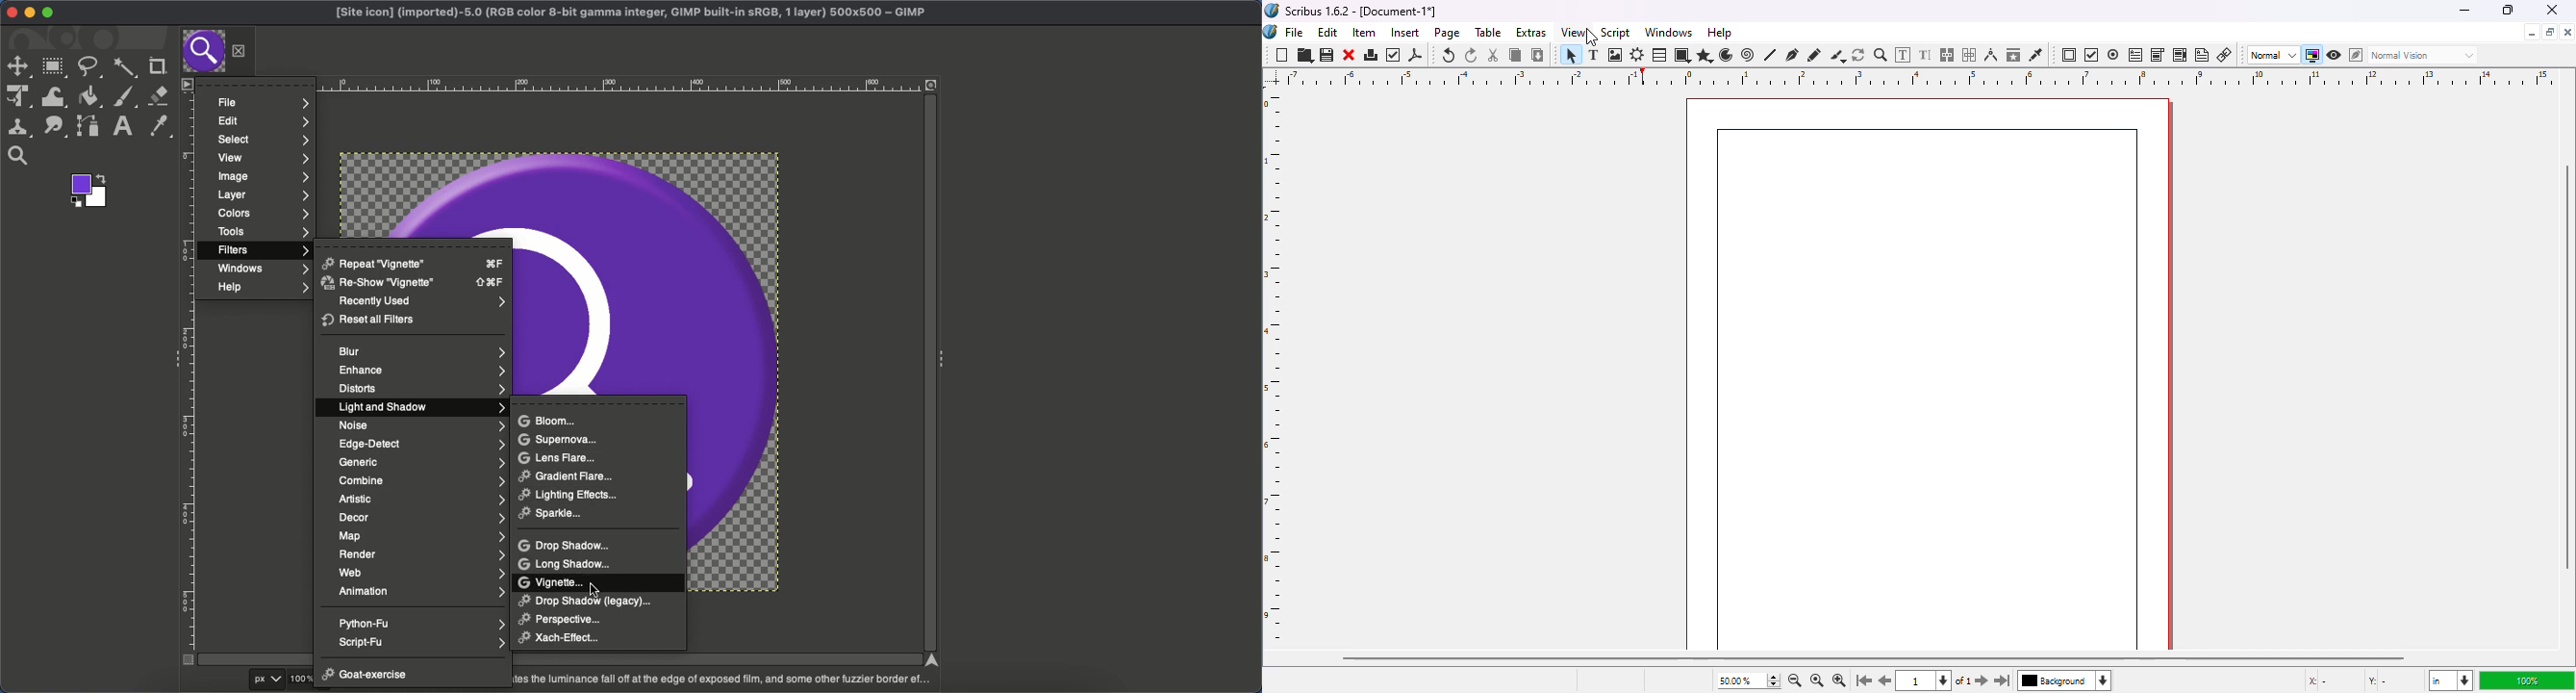  I want to click on export as PDF, so click(1416, 55).